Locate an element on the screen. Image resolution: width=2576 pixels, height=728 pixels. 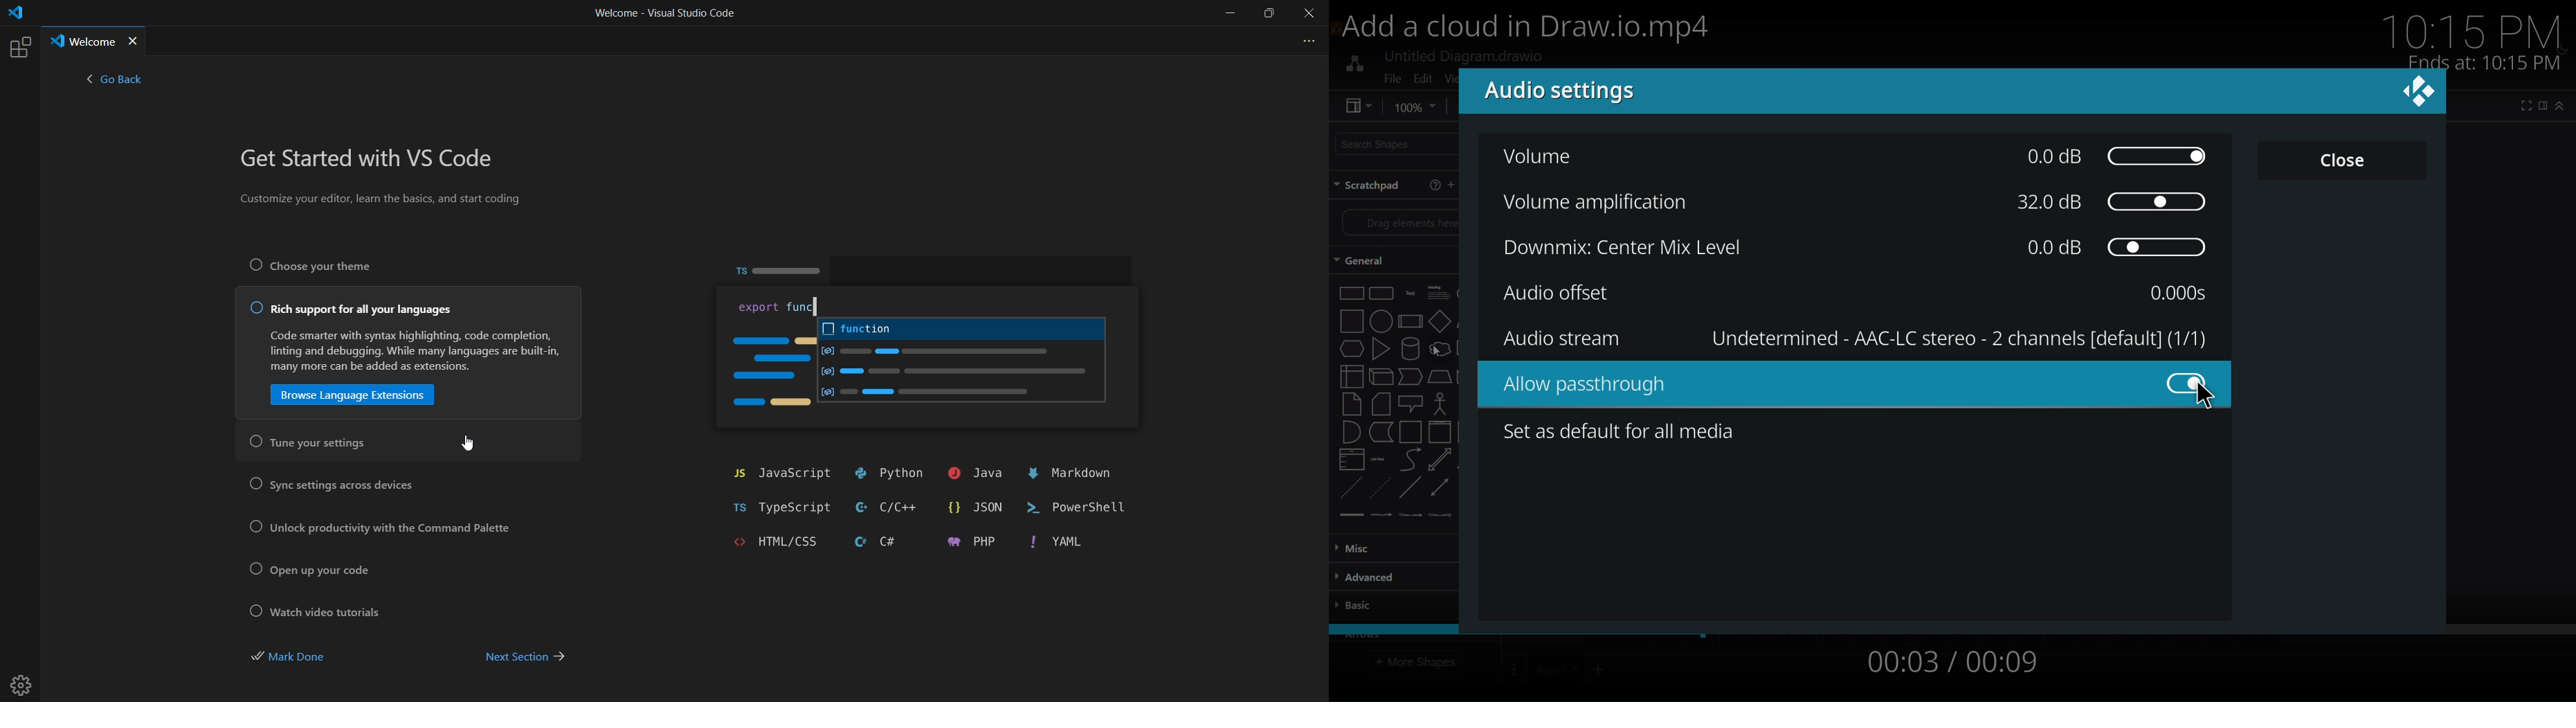
Choose your theme is located at coordinates (329, 265).